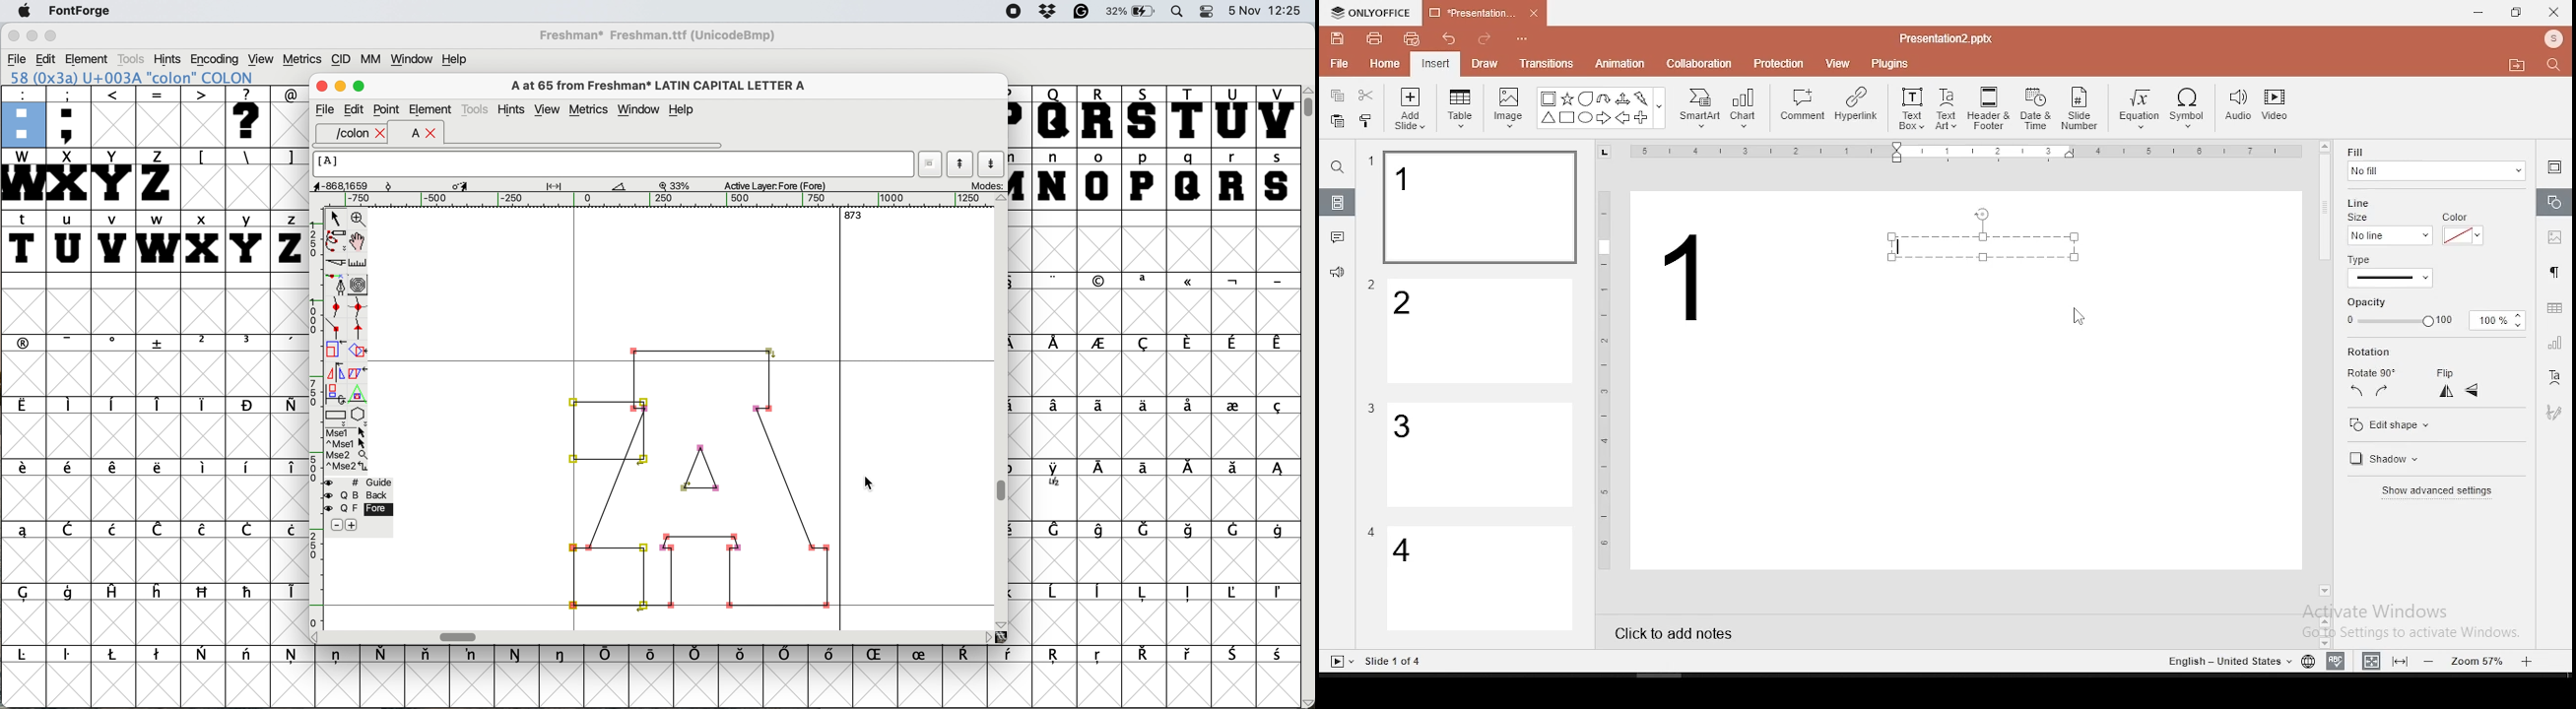 Image resolution: width=2576 pixels, height=728 pixels. What do you see at coordinates (158, 655) in the screenshot?
I see `symbol` at bounding box center [158, 655].